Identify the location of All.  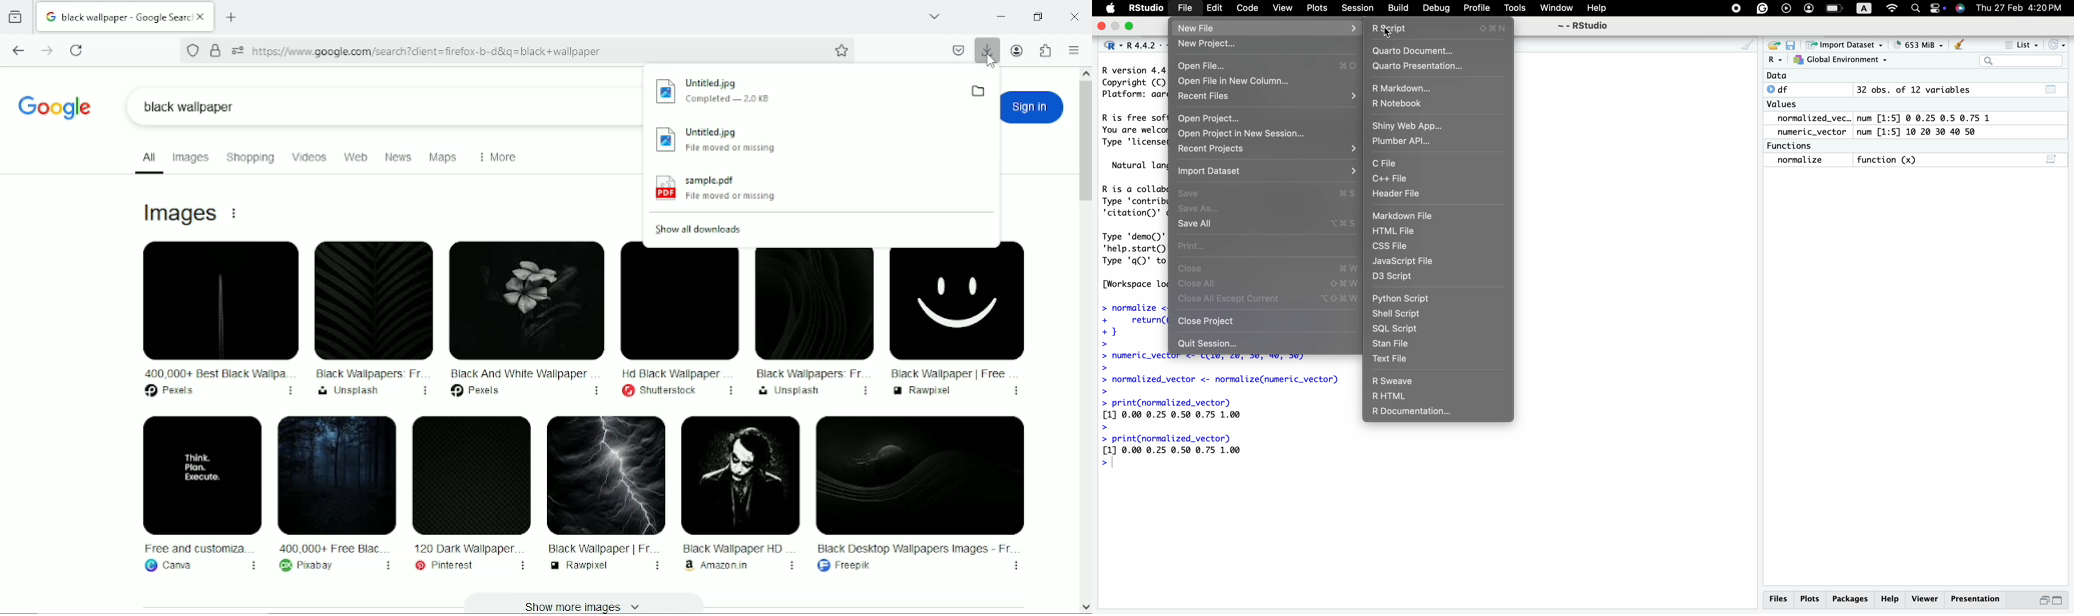
(144, 157).